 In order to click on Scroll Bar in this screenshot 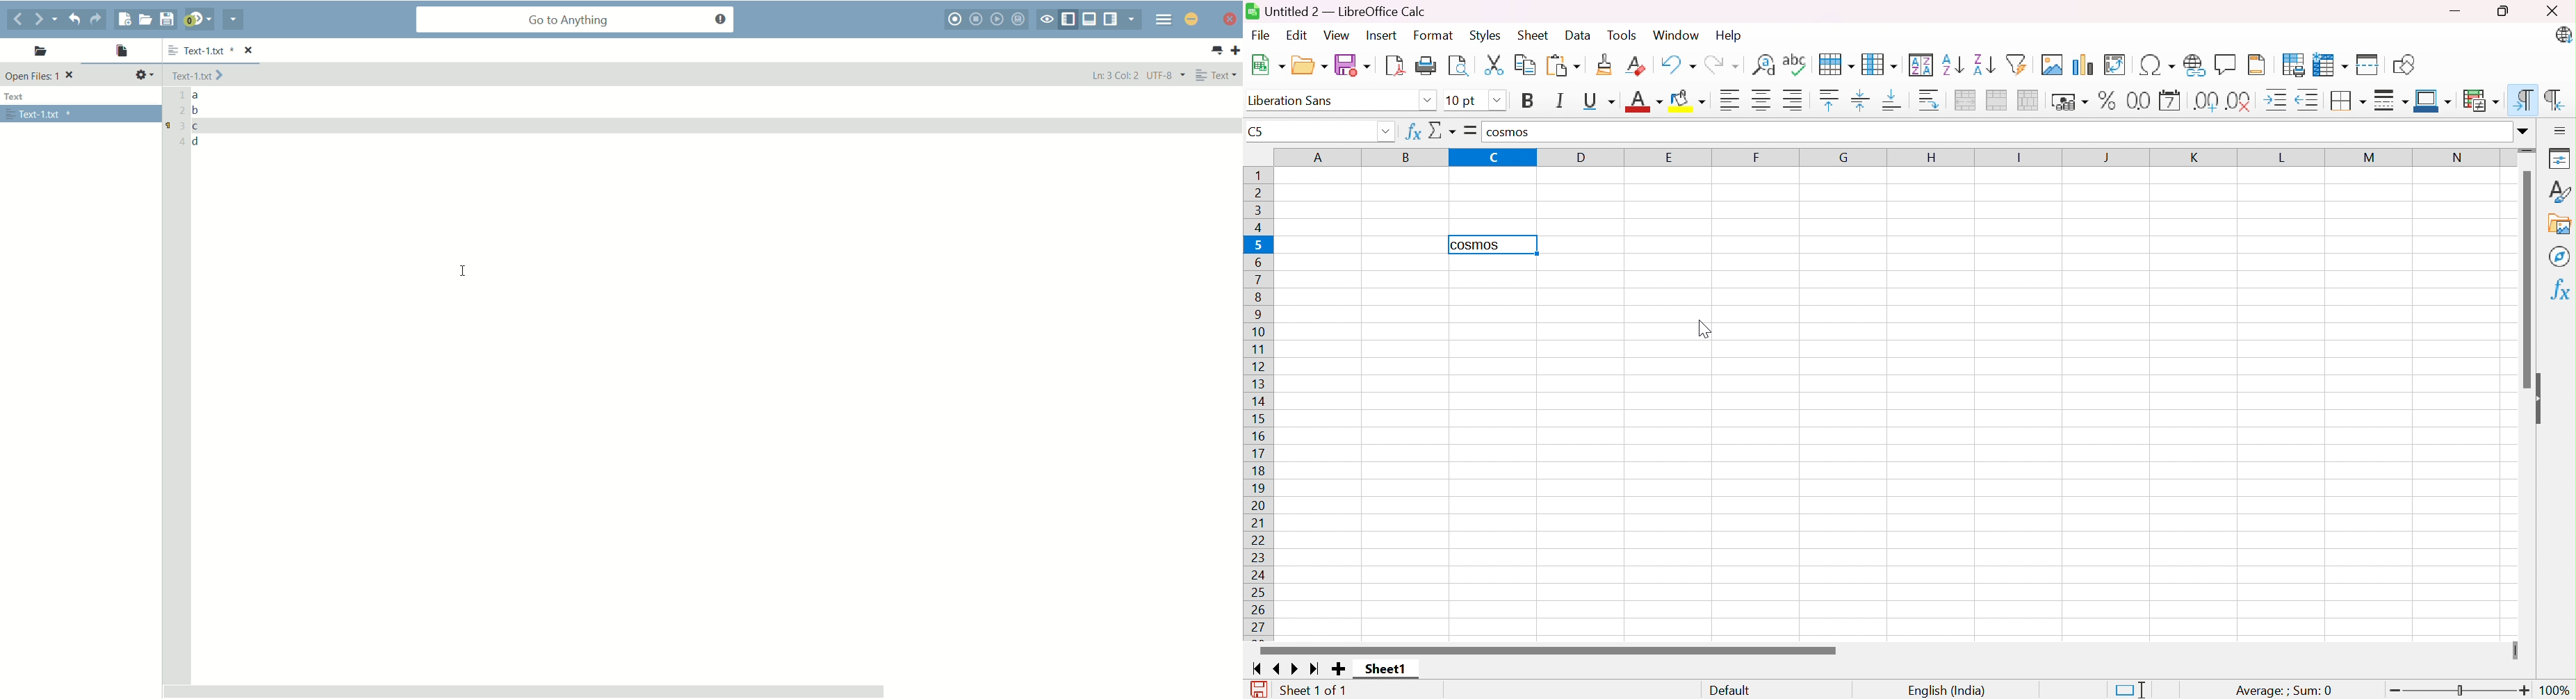, I will do `click(1549, 650)`.